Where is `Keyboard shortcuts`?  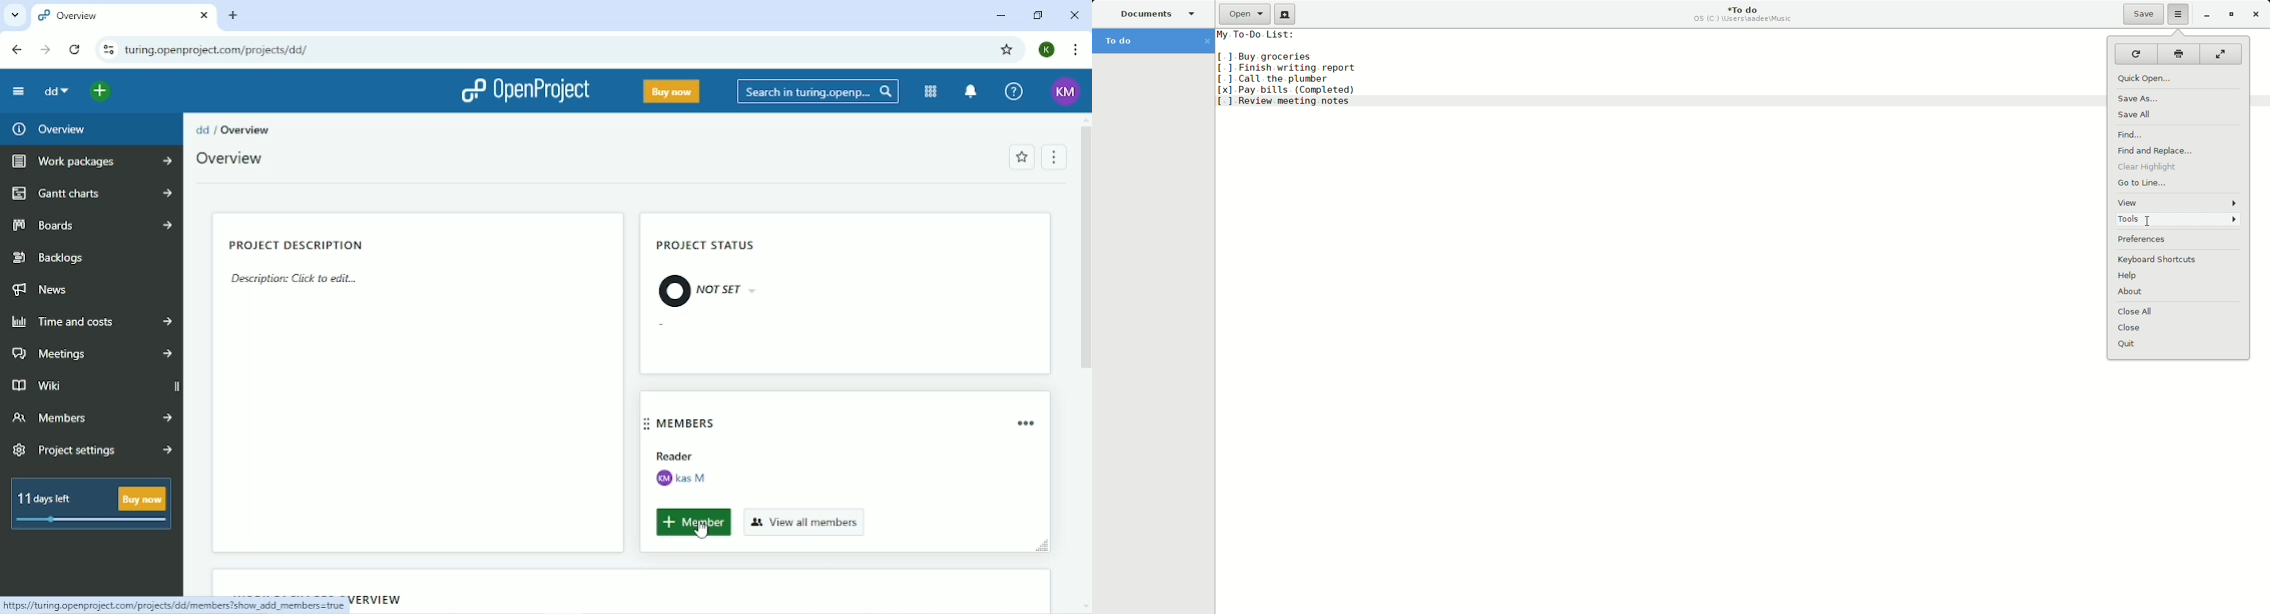 Keyboard shortcuts is located at coordinates (2168, 261).